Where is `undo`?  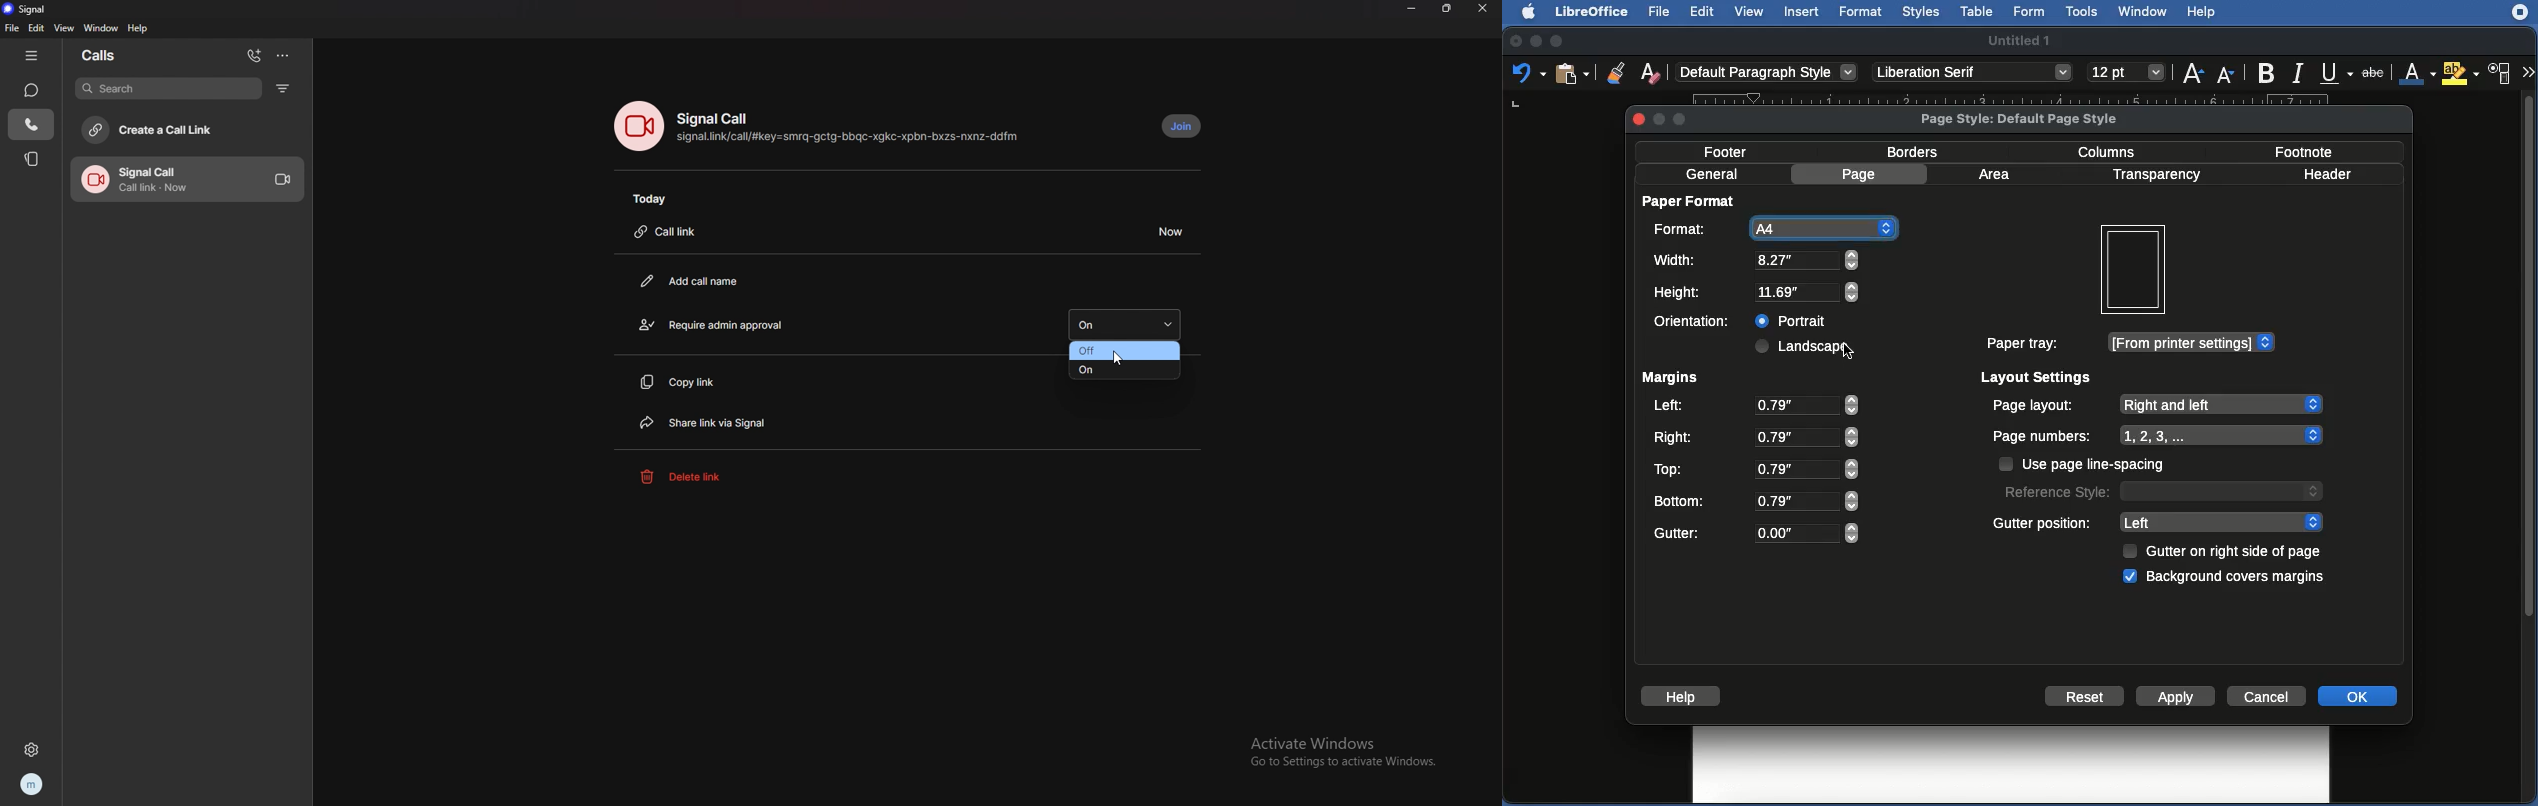
undo is located at coordinates (1525, 77).